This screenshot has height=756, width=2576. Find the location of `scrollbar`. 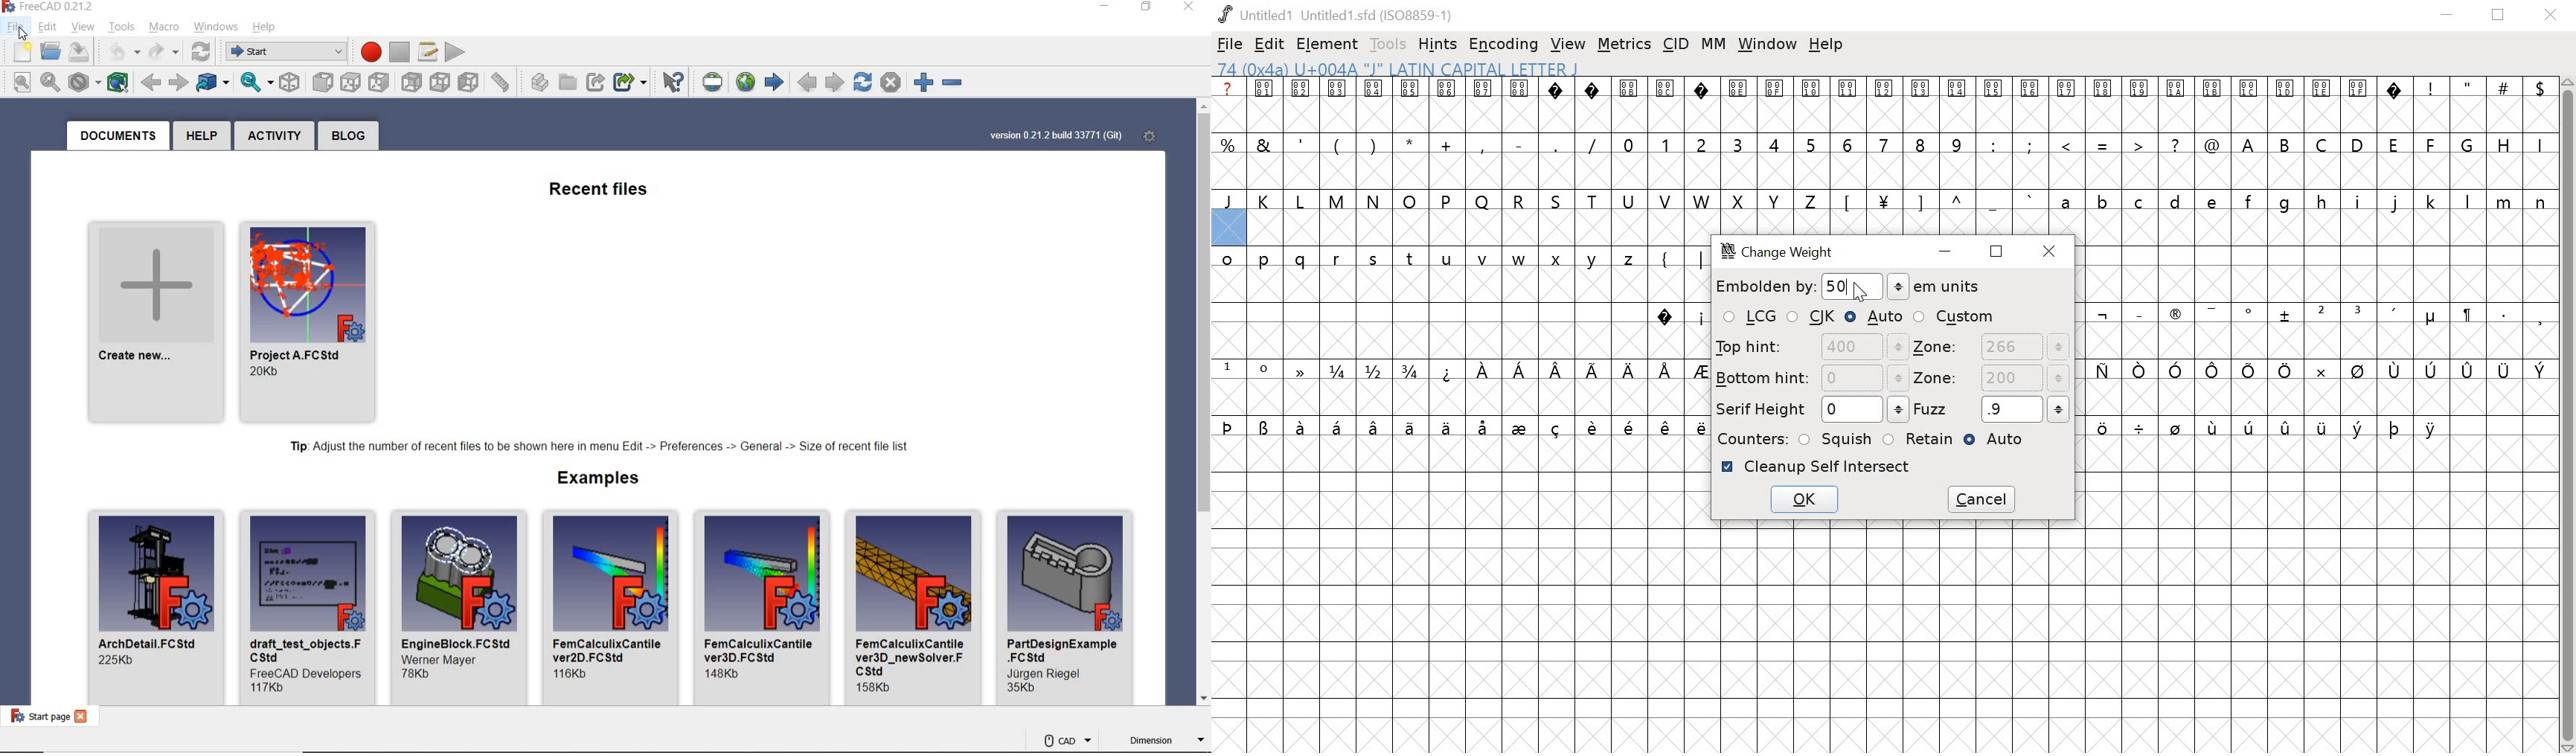

scrollbar is located at coordinates (2568, 415).